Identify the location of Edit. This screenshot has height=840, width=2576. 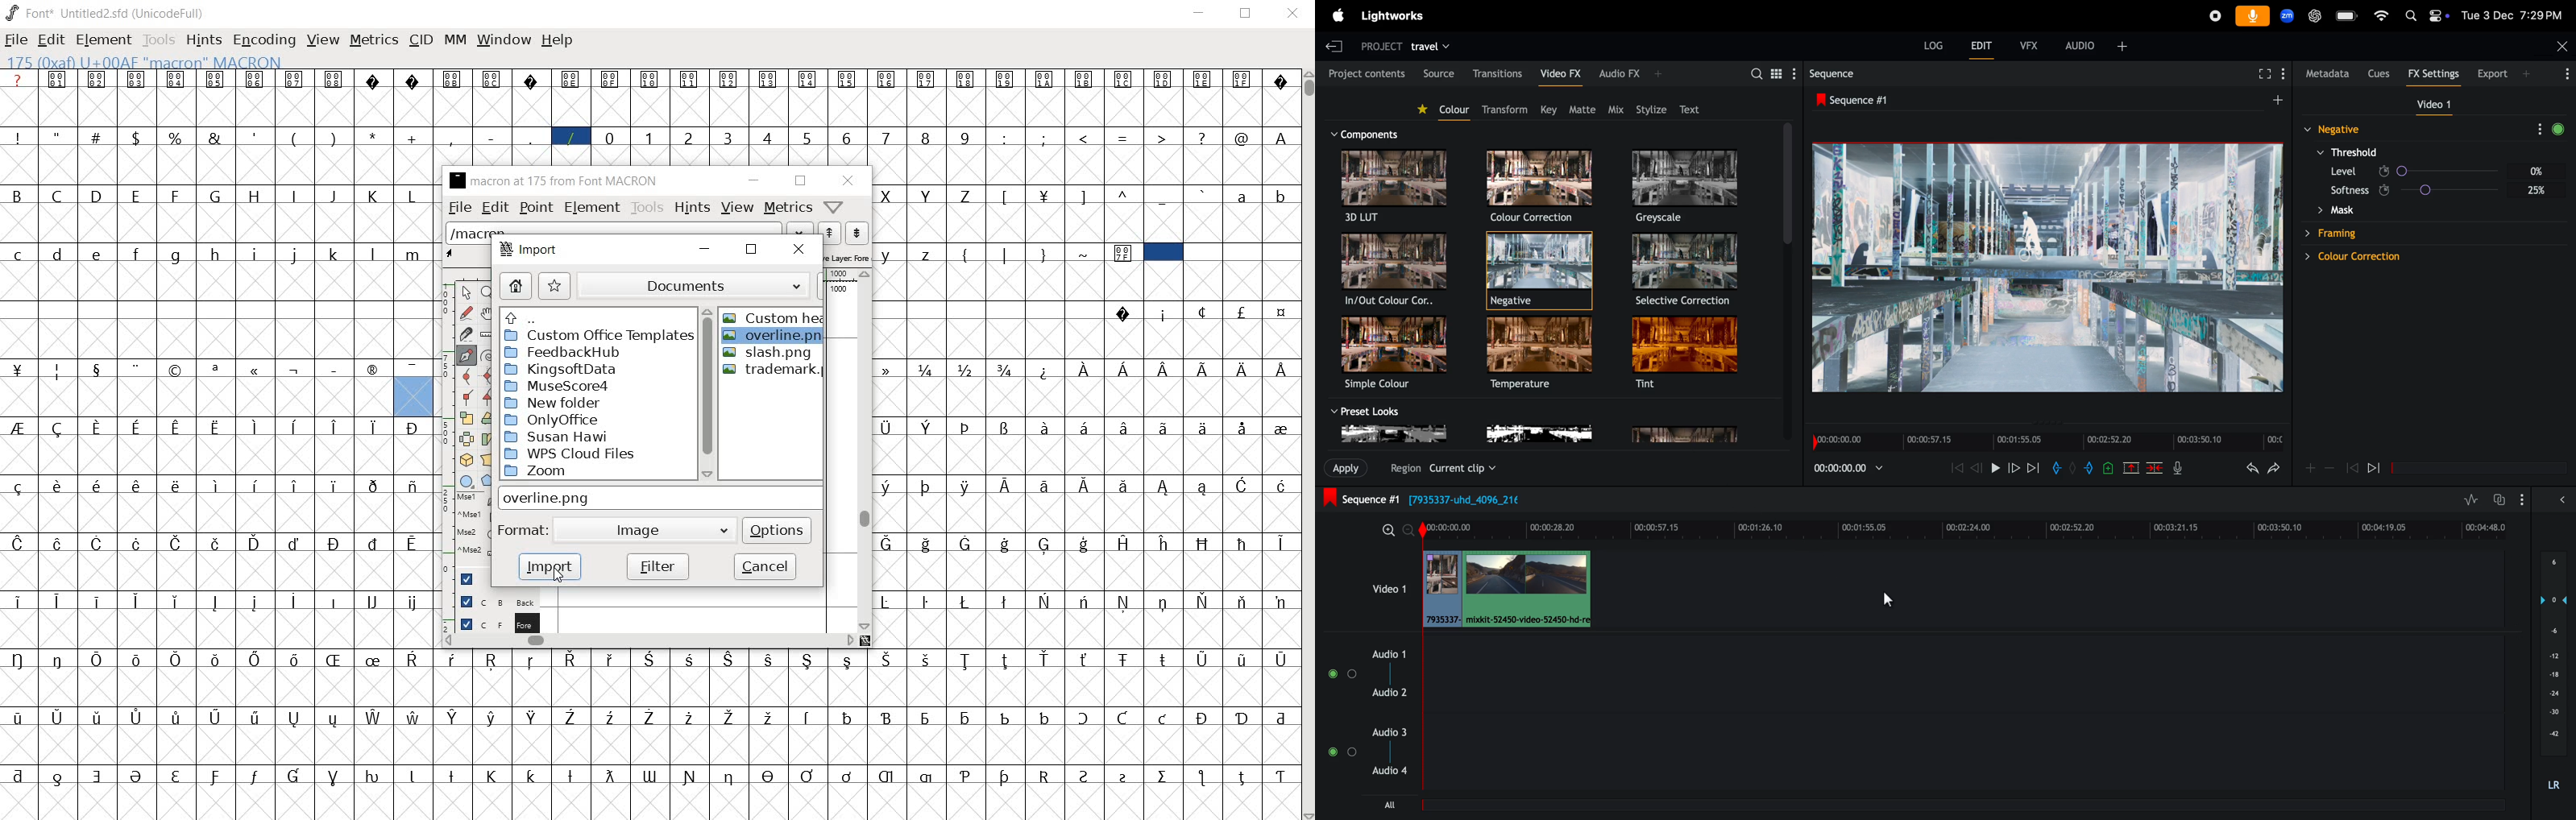
(1977, 44).